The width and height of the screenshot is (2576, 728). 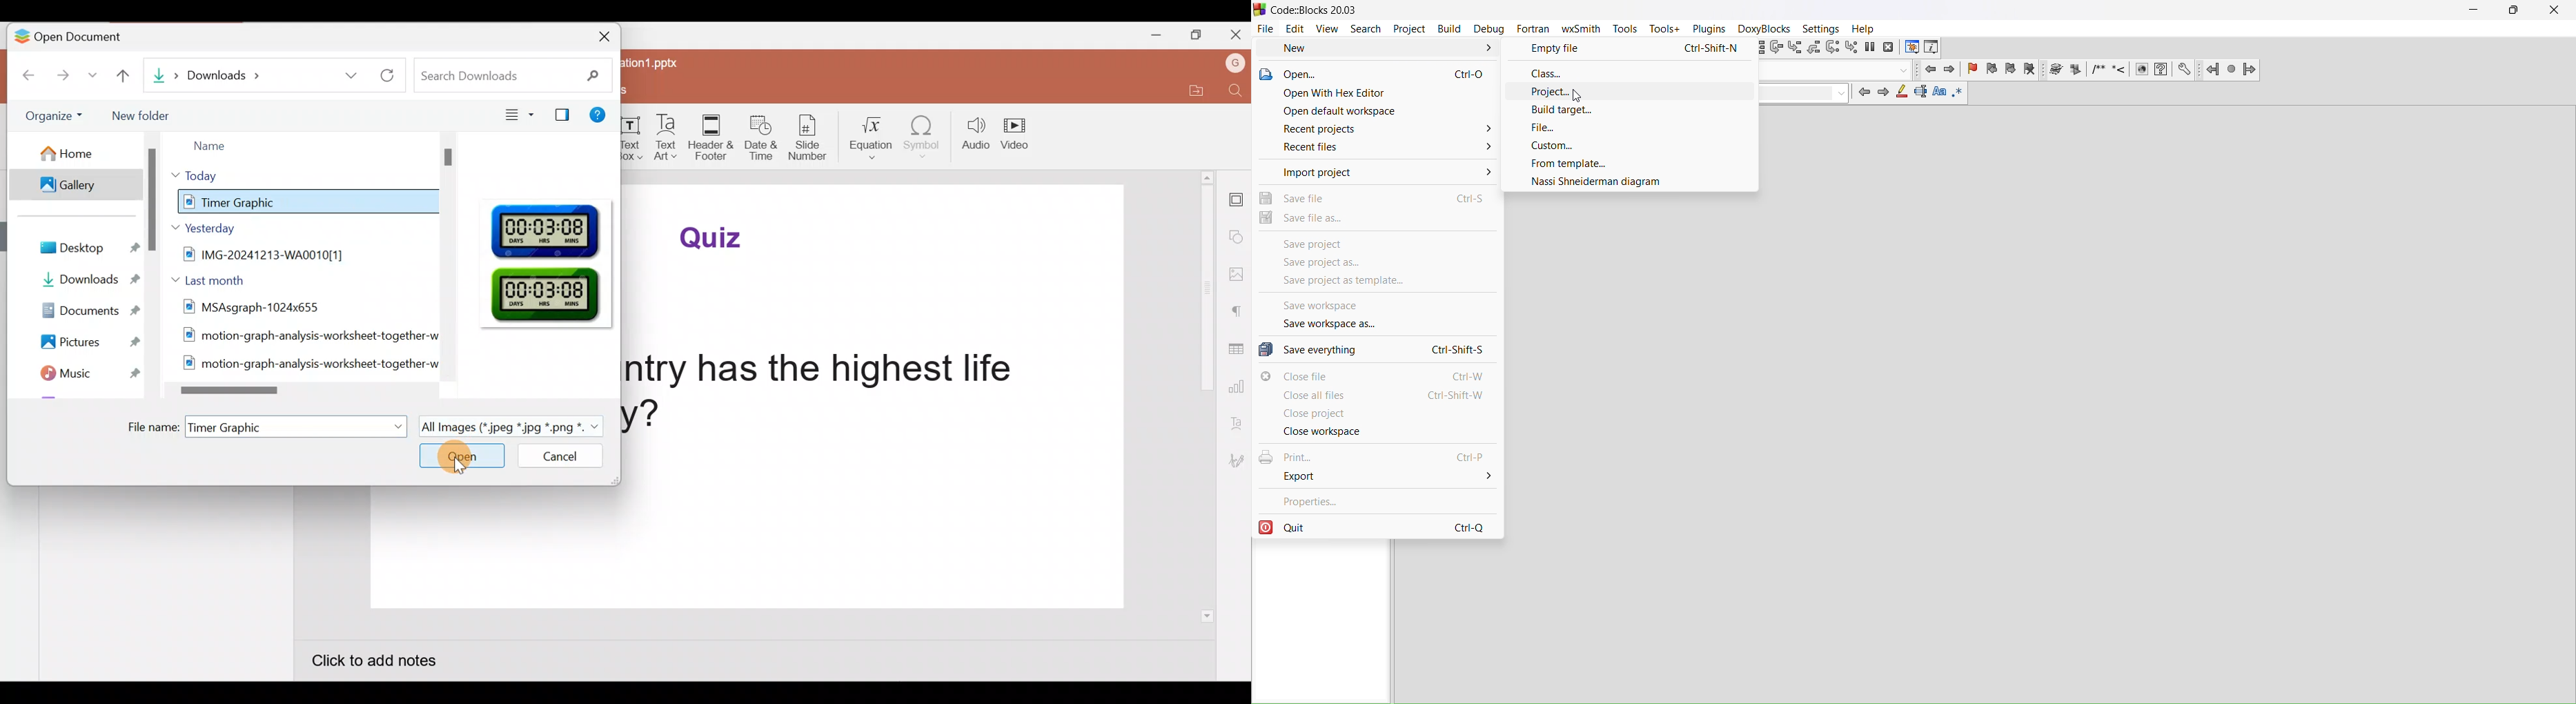 What do you see at coordinates (1237, 237) in the screenshot?
I see `Shape settings` at bounding box center [1237, 237].